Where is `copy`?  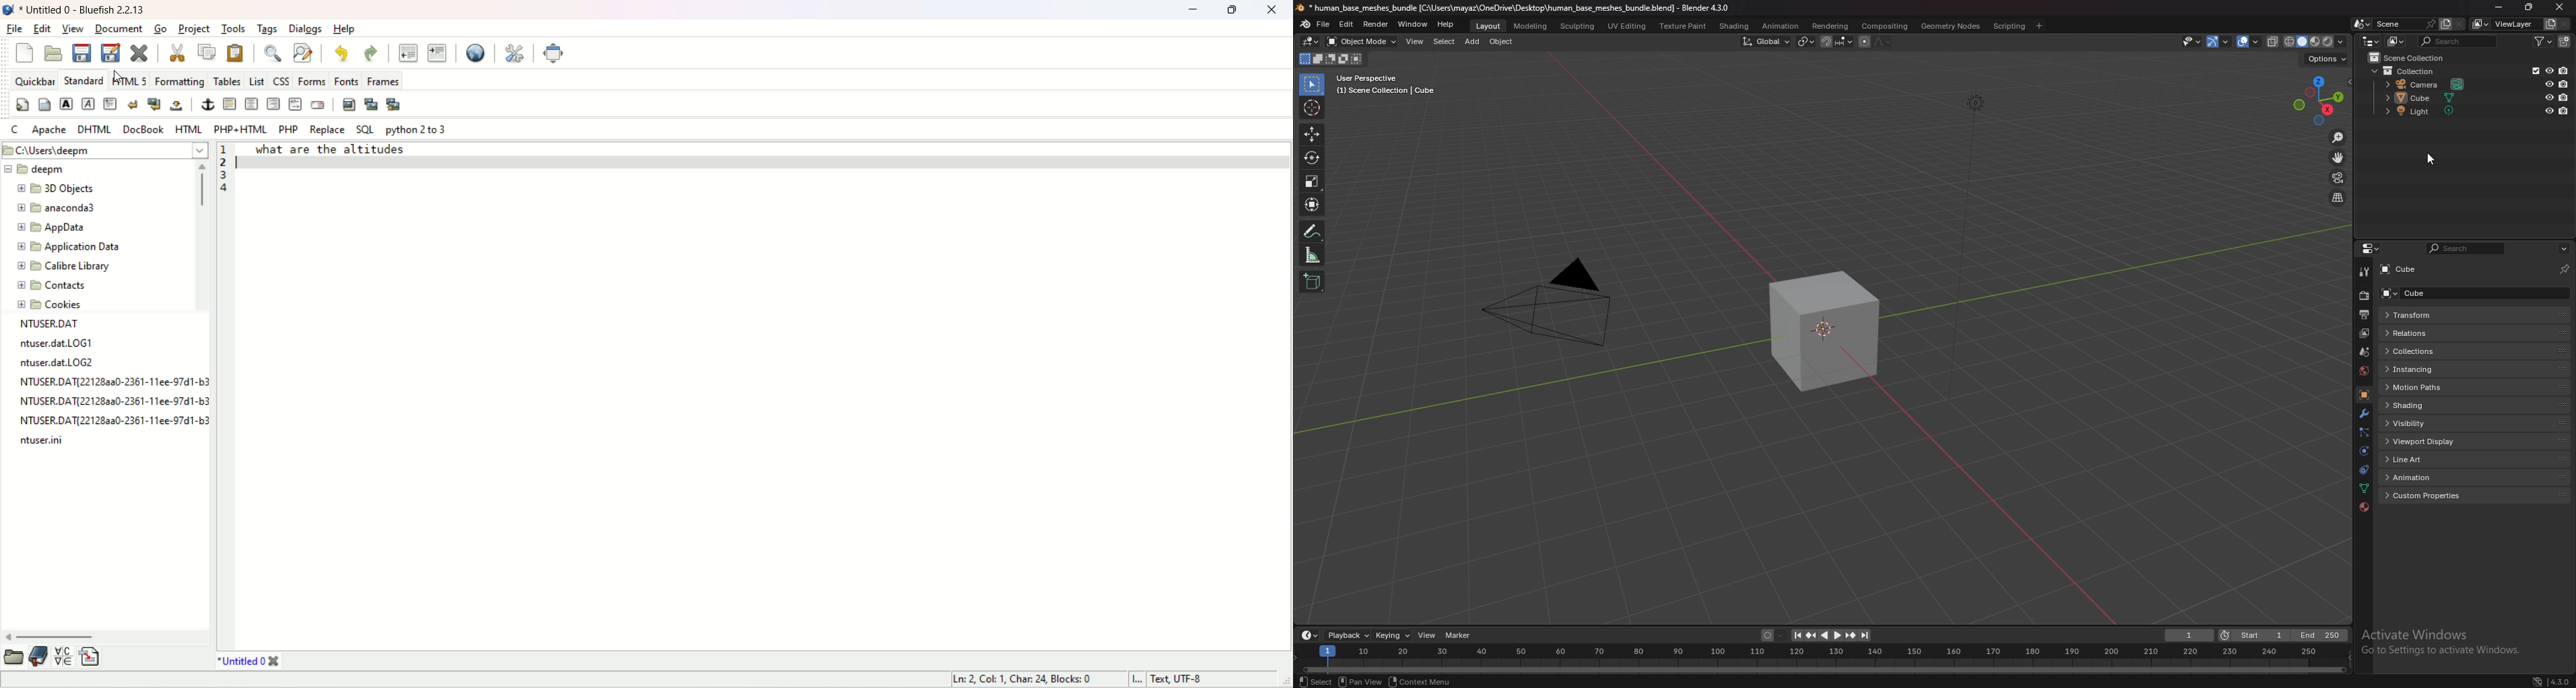
copy is located at coordinates (206, 53).